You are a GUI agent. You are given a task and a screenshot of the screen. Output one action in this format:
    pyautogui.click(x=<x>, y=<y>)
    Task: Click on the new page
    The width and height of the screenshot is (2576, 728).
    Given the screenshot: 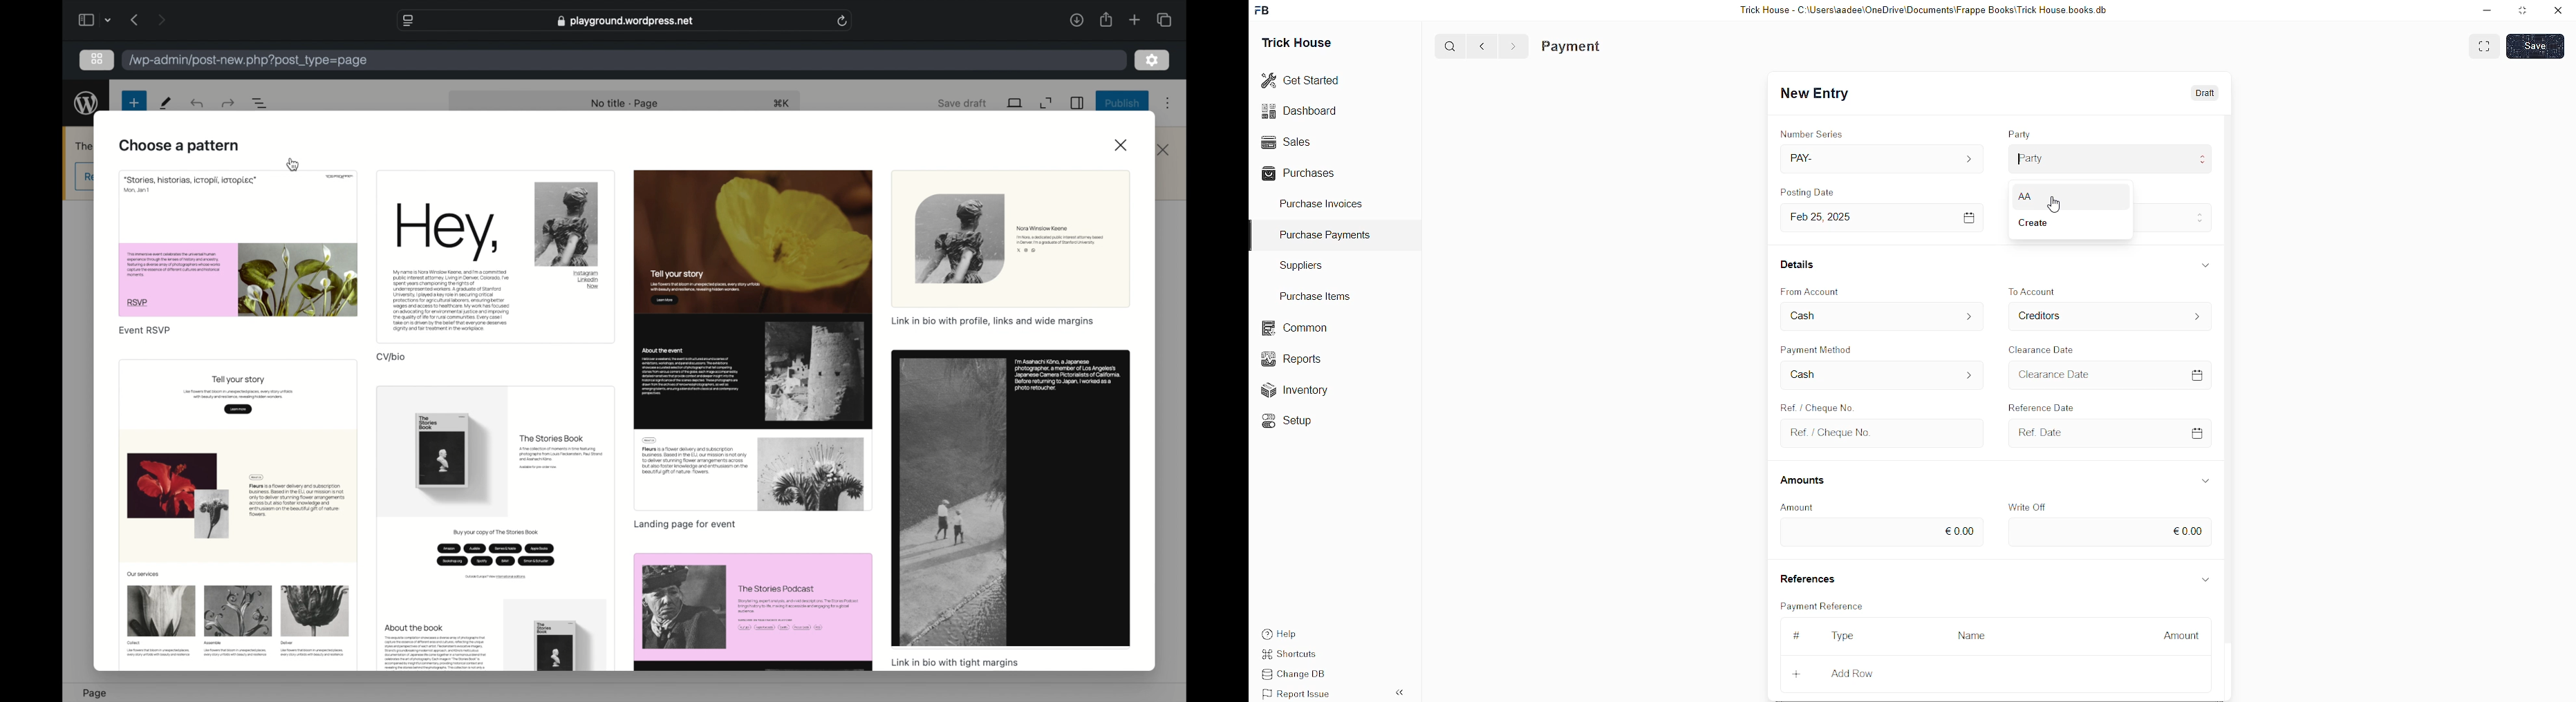 What is the action you would take?
    pyautogui.click(x=166, y=103)
    